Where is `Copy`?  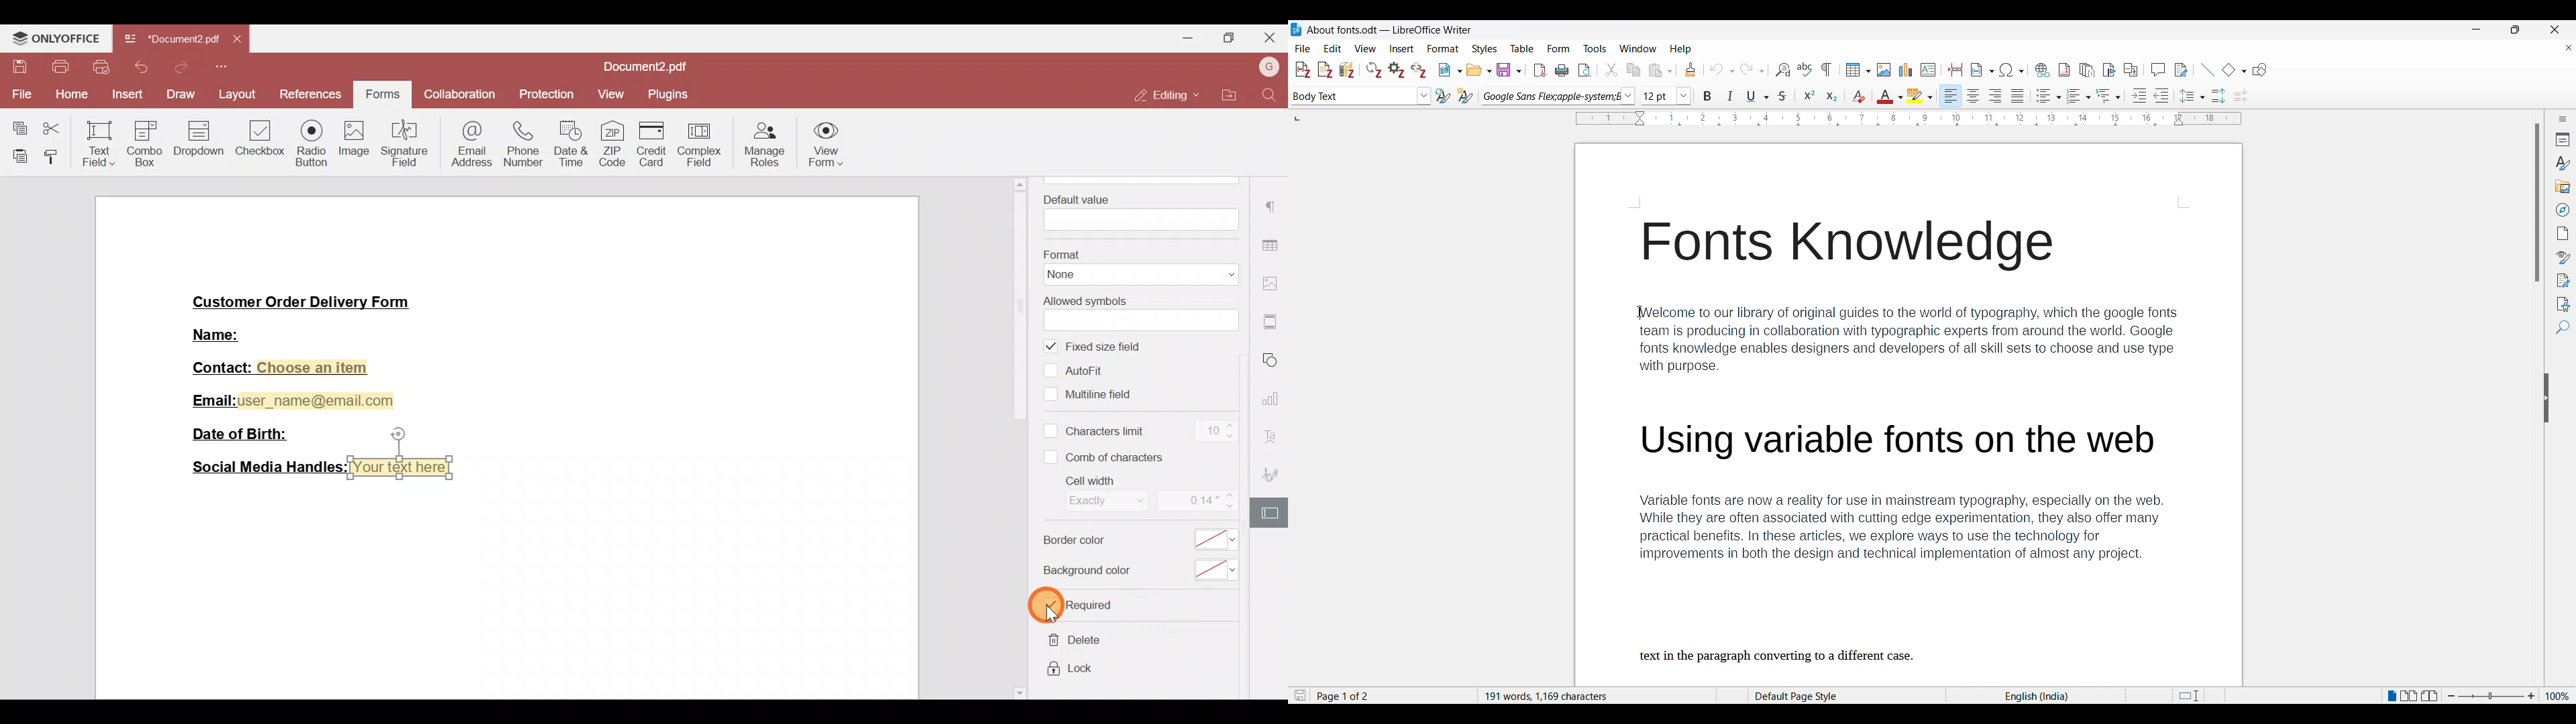 Copy is located at coordinates (15, 125).